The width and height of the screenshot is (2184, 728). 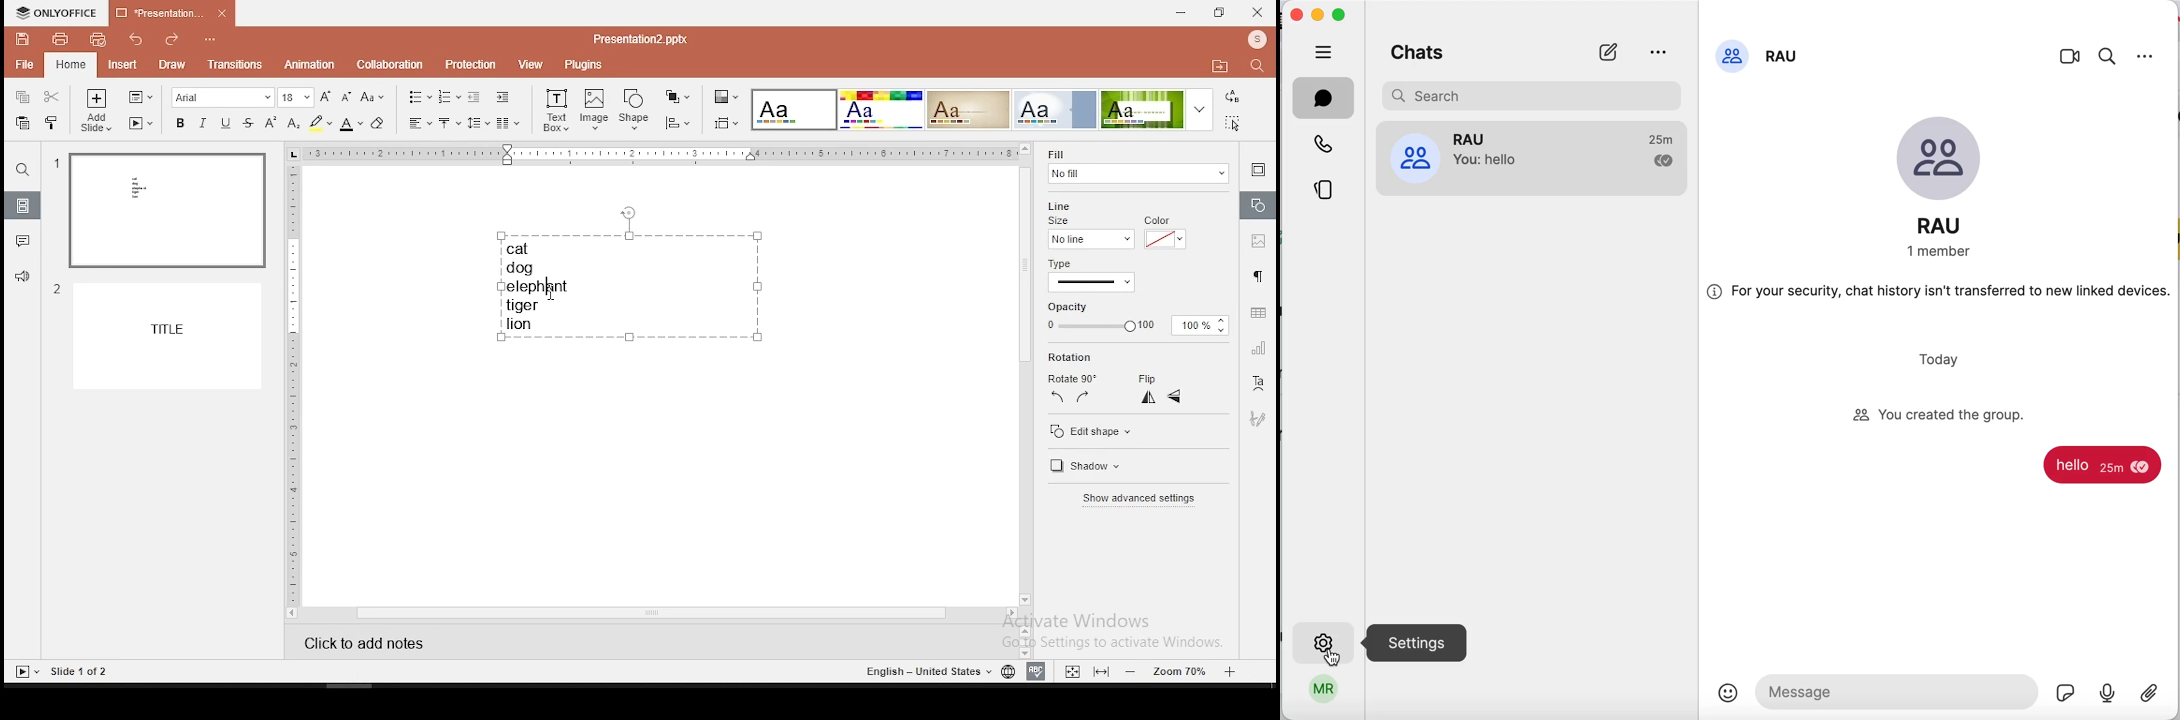 What do you see at coordinates (24, 671) in the screenshot?
I see `start slide show` at bounding box center [24, 671].